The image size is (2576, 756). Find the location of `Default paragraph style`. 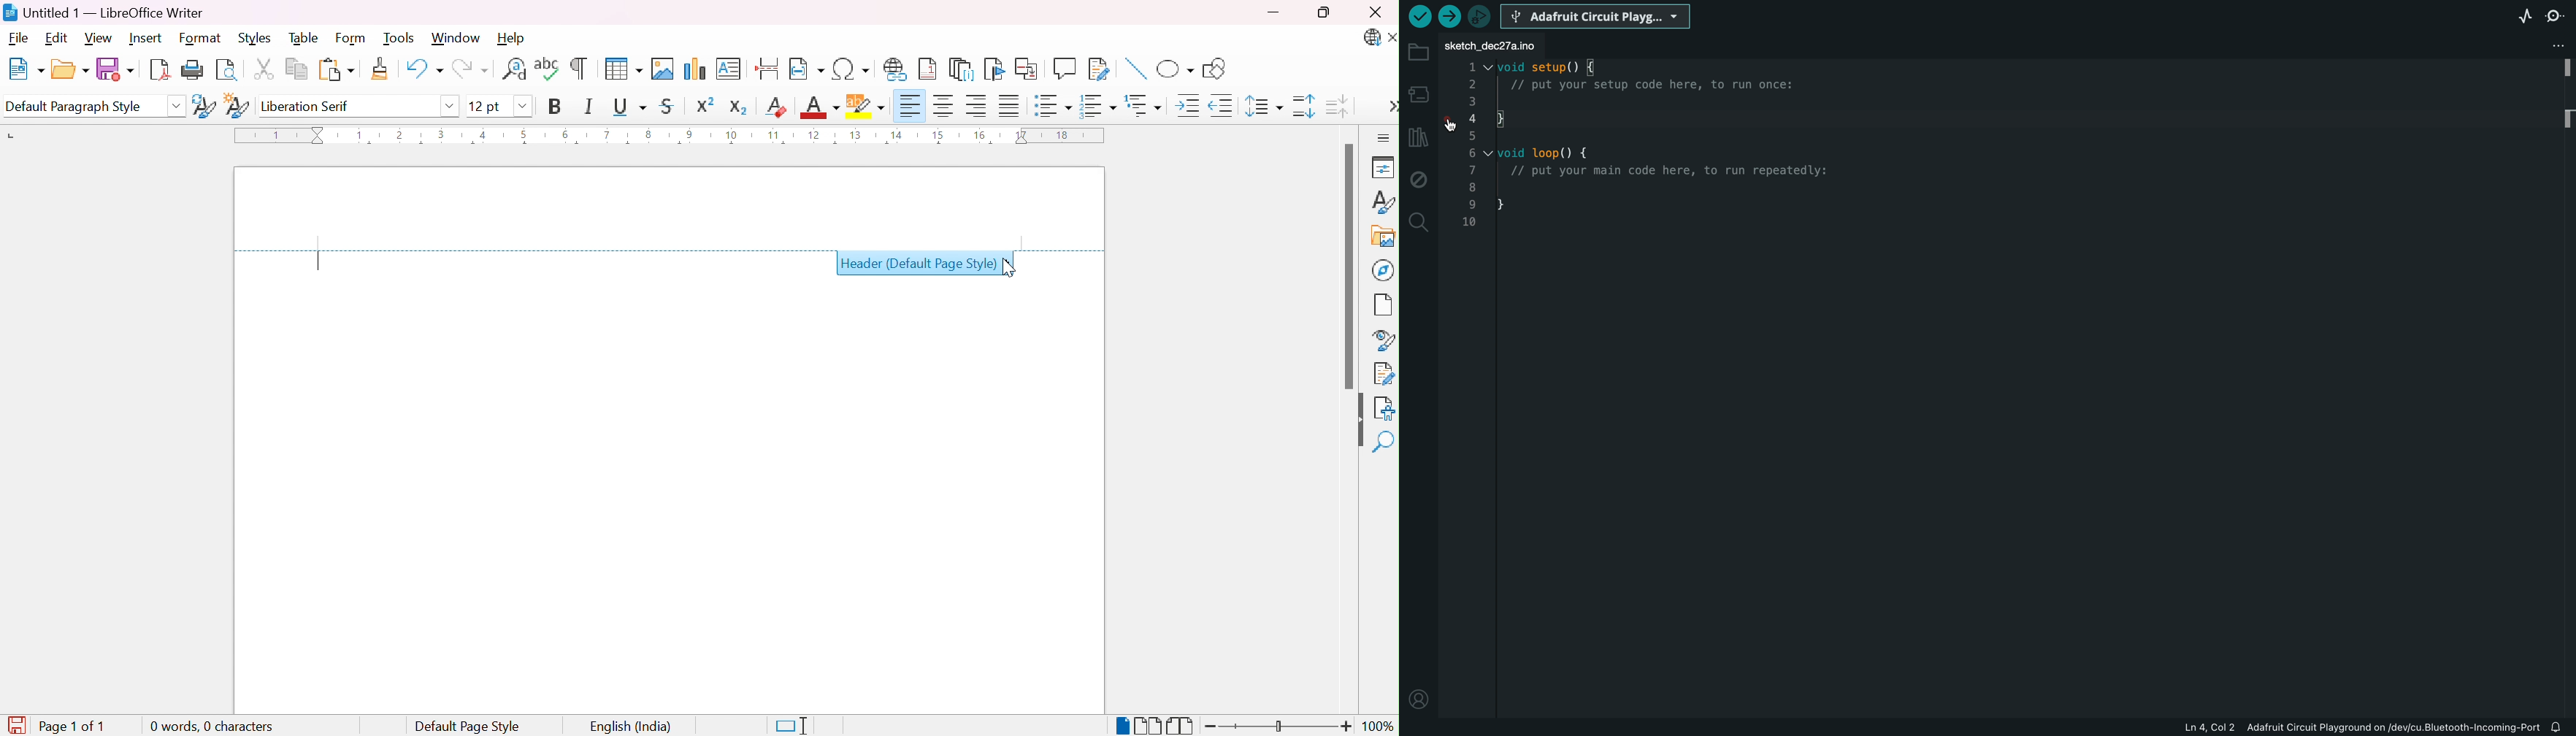

Default paragraph style is located at coordinates (76, 108).